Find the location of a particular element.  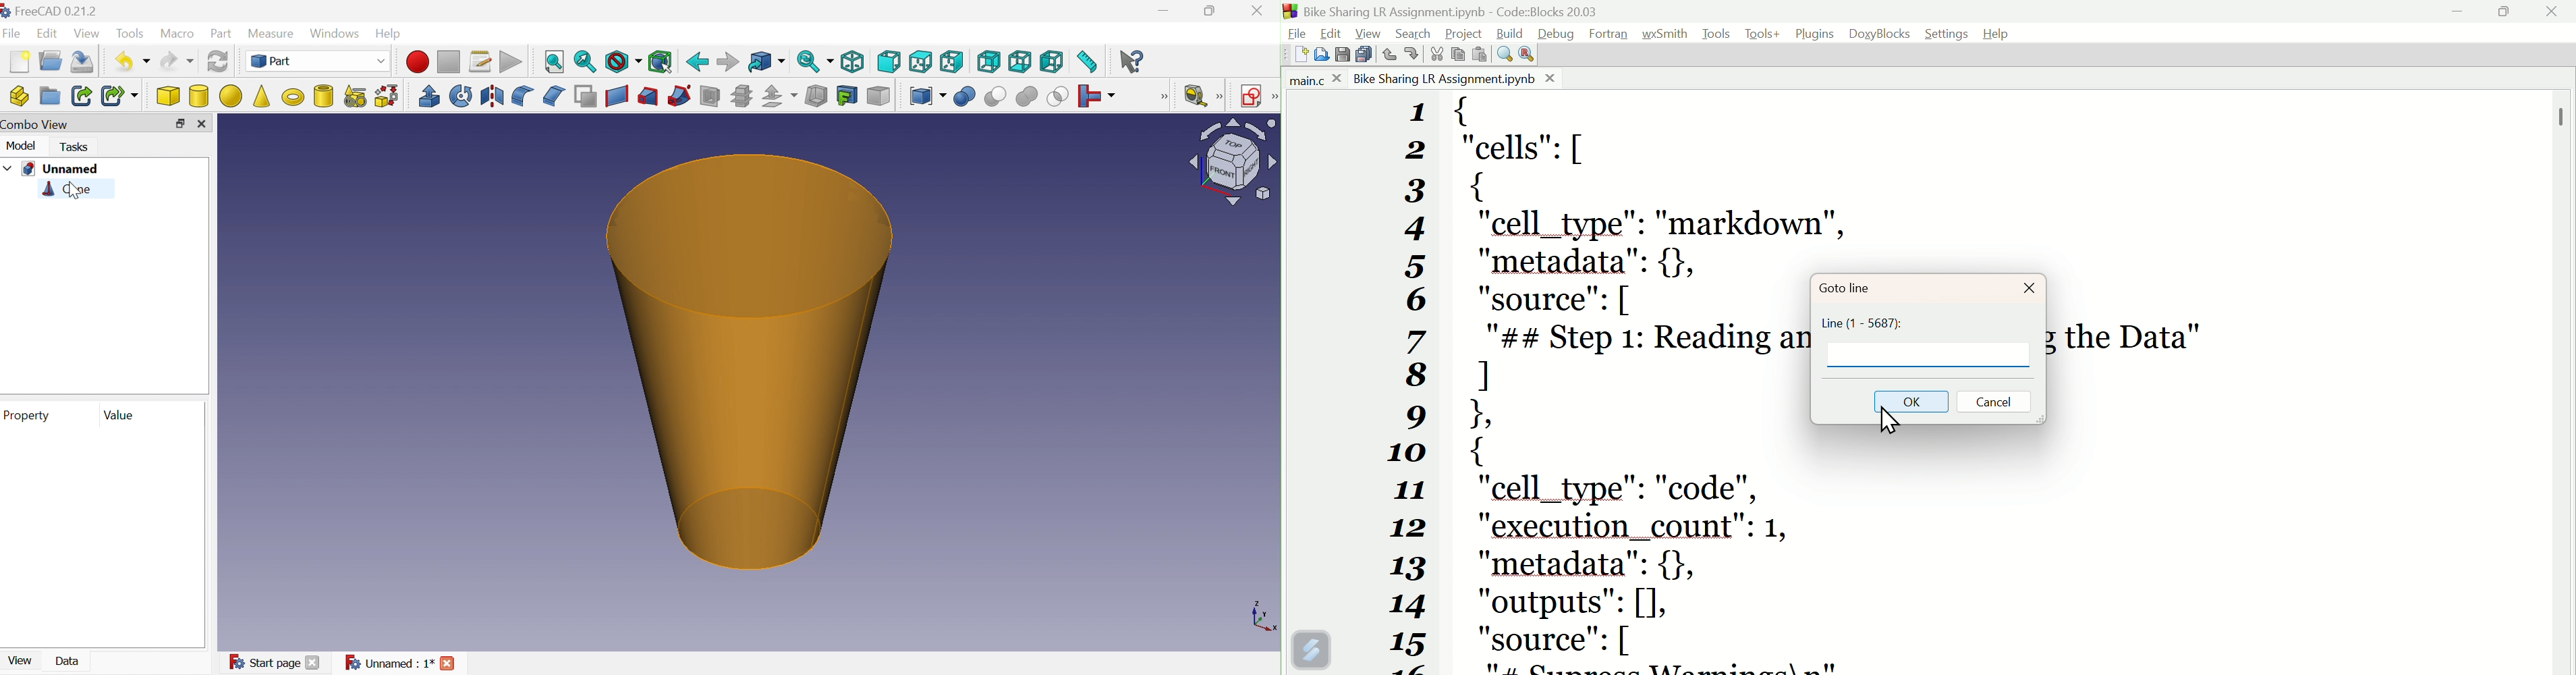

Go to linked object is located at coordinates (766, 62).